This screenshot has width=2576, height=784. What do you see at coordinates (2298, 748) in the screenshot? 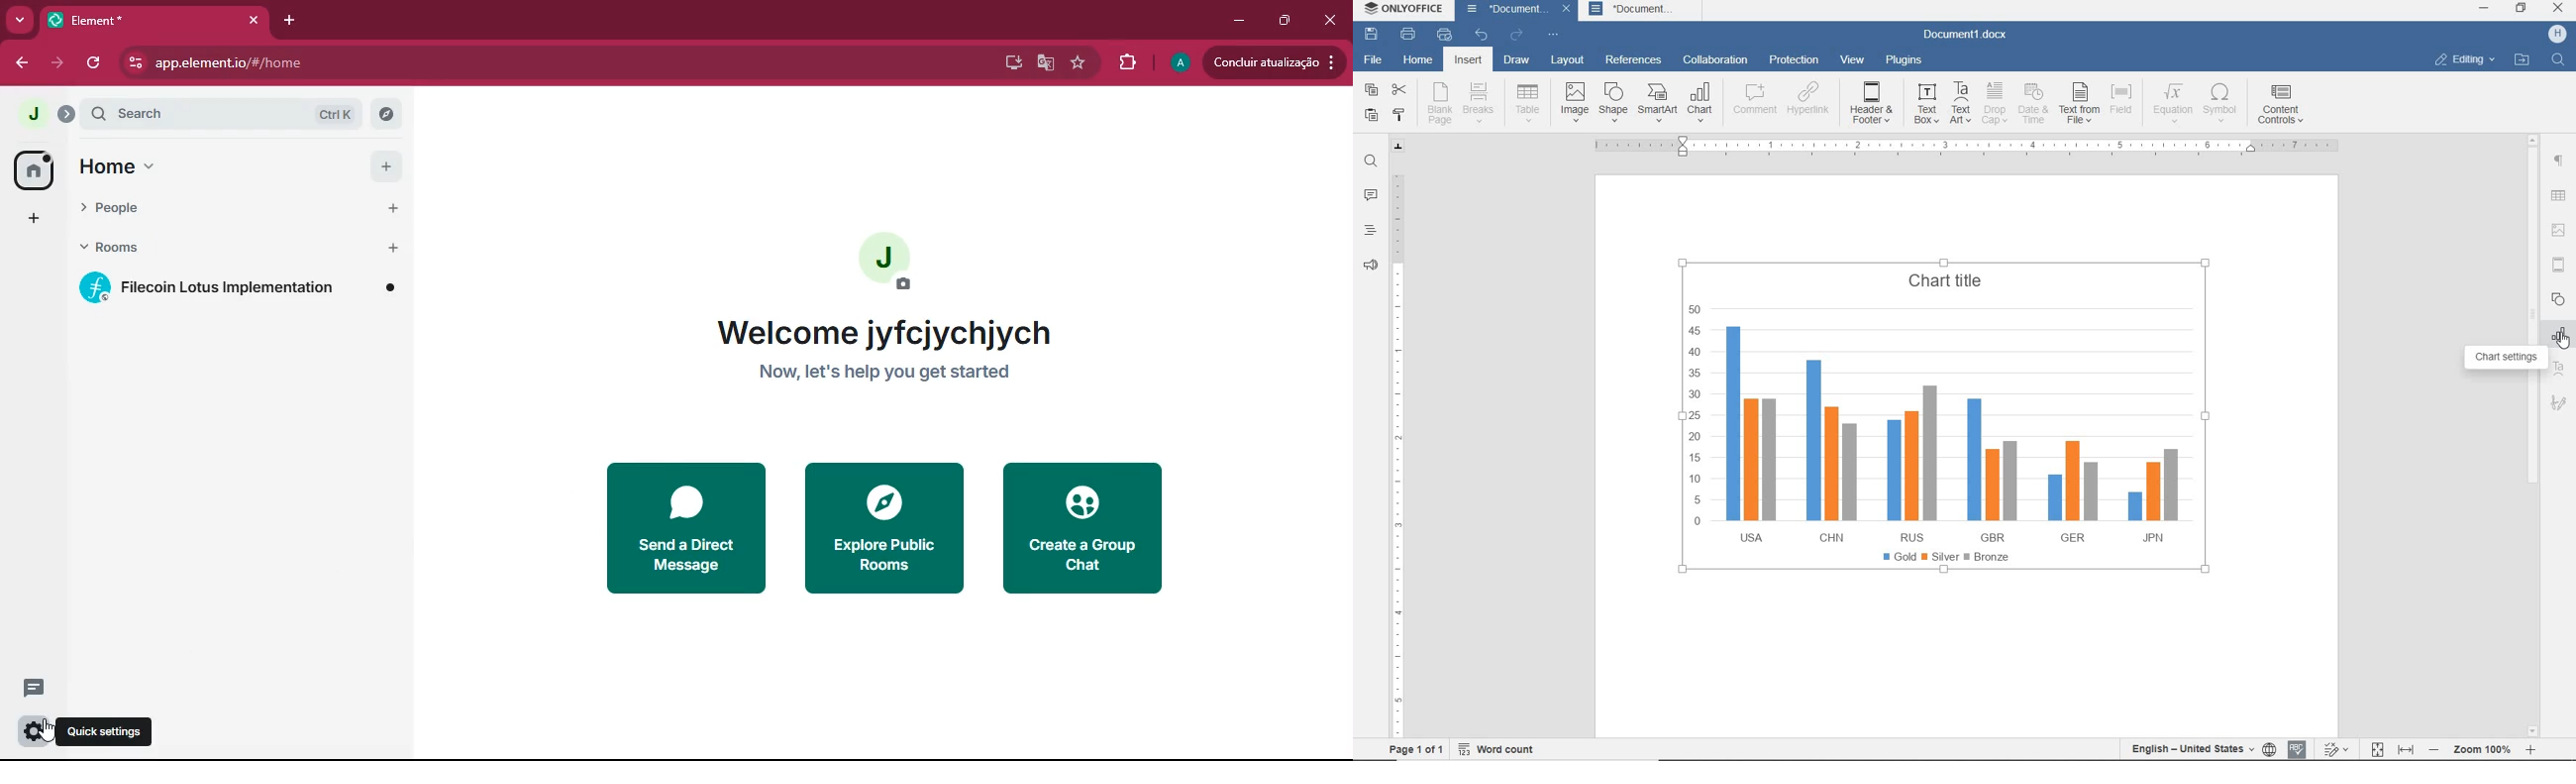
I see `spell check` at bounding box center [2298, 748].